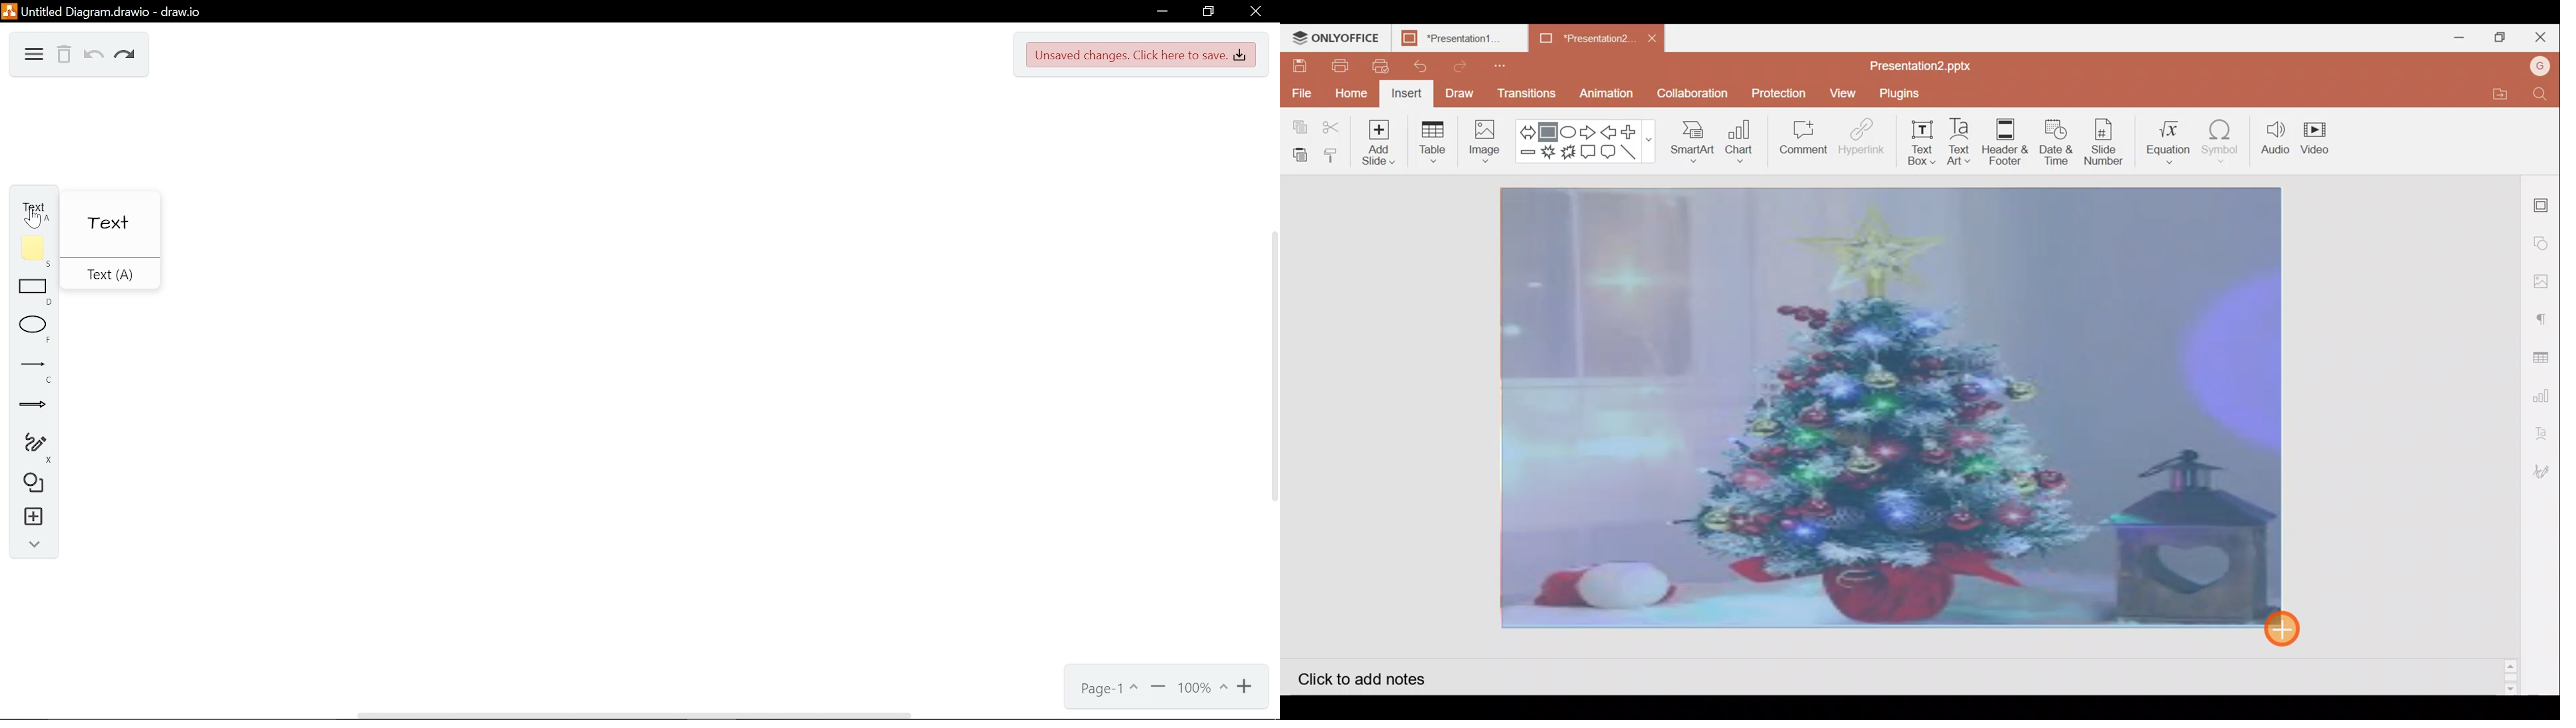  What do you see at coordinates (1841, 93) in the screenshot?
I see `View` at bounding box center [1841, 93].